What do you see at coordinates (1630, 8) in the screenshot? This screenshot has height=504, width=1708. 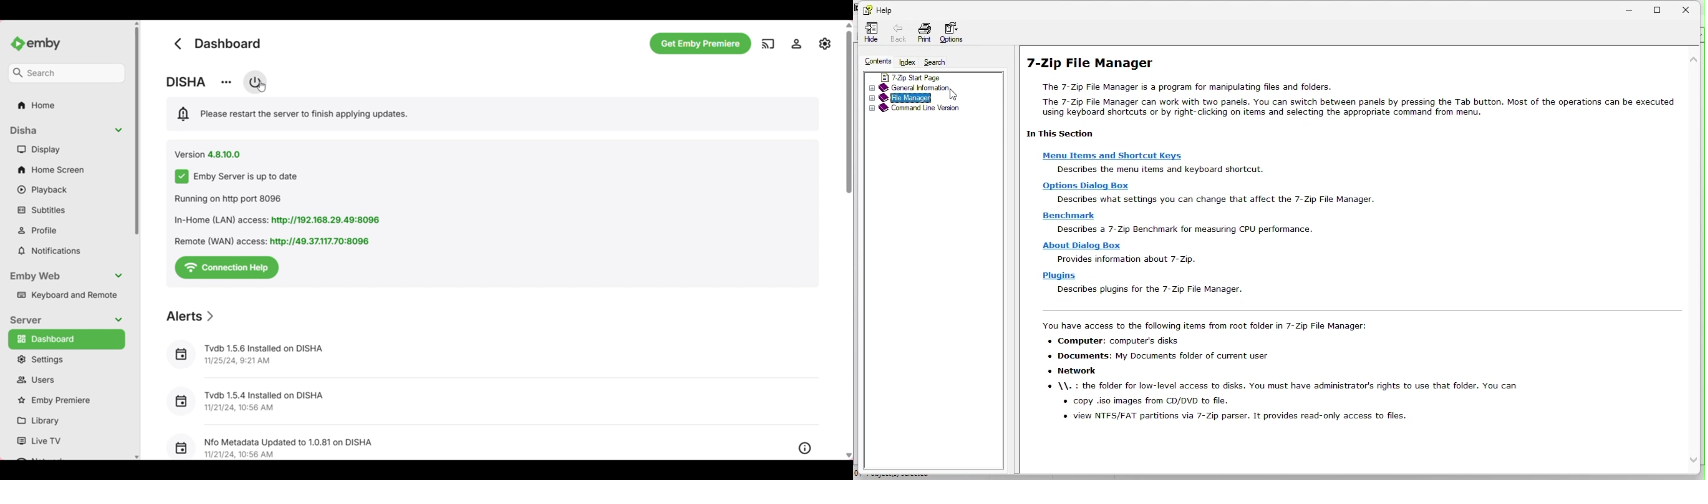 I see `Minimize` at bounding box center [1630, 8].